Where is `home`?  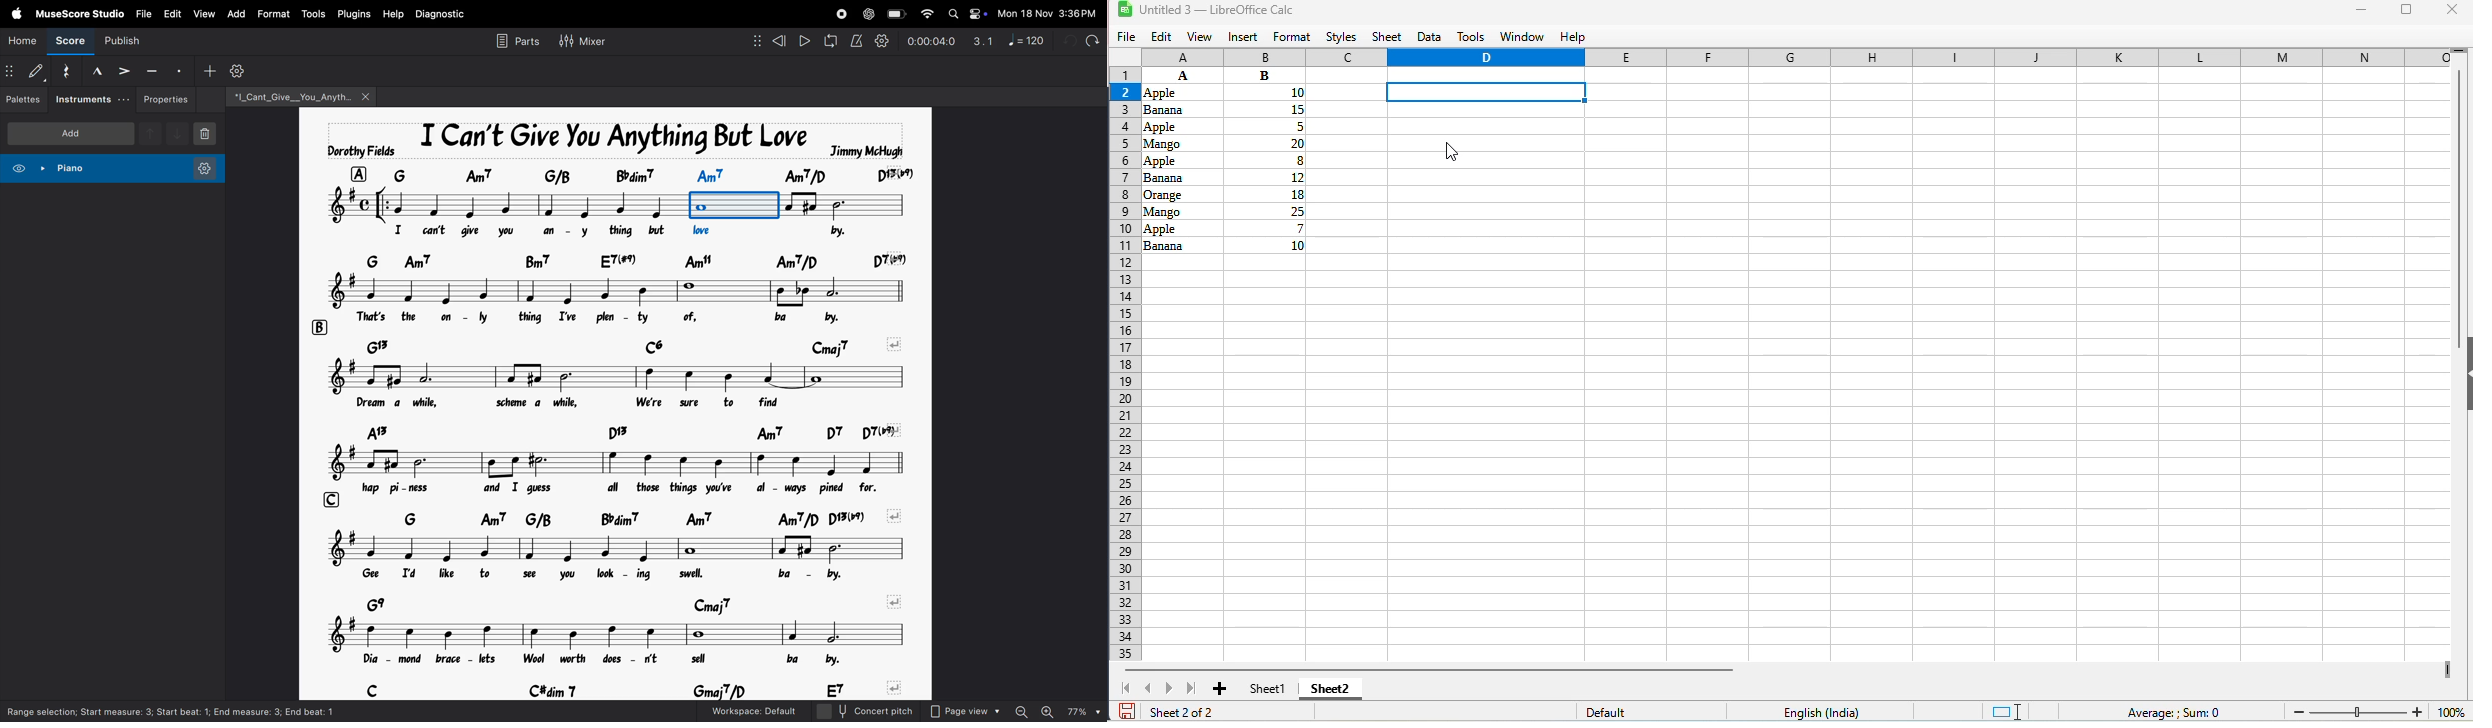 home is located at coordinates (20, 40).